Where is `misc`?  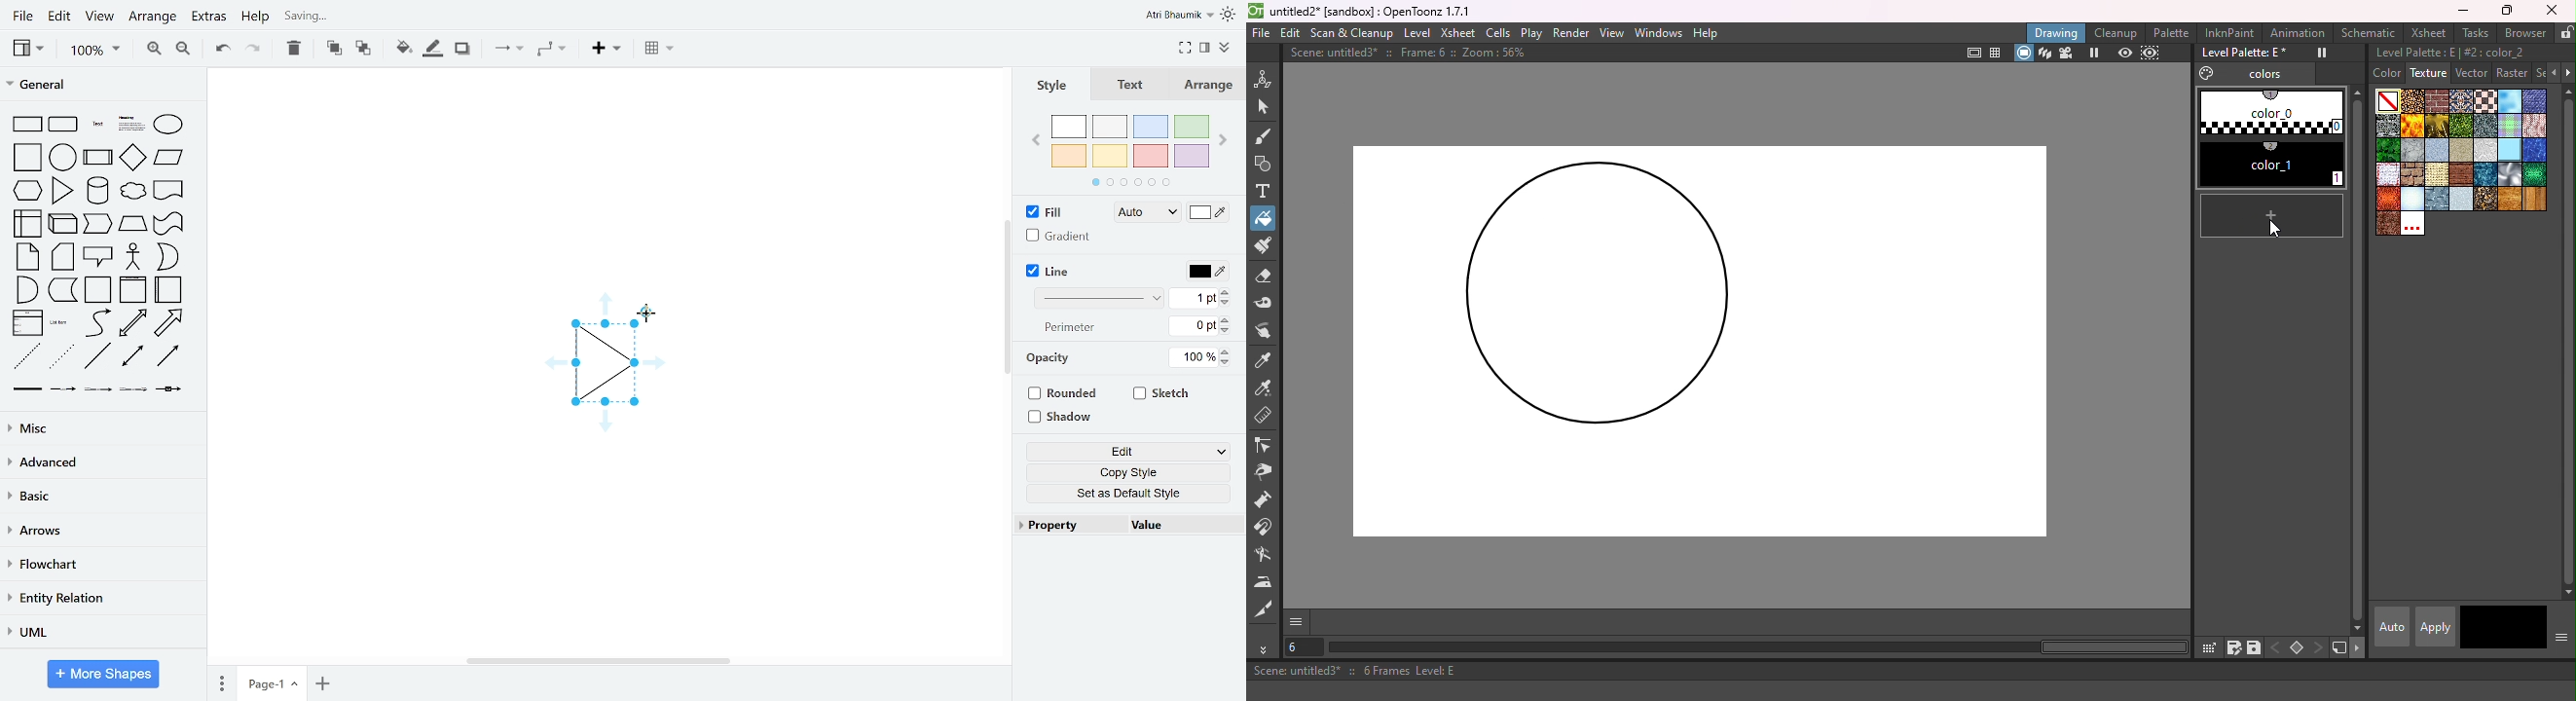 misc is located at coordinates (99, 430).